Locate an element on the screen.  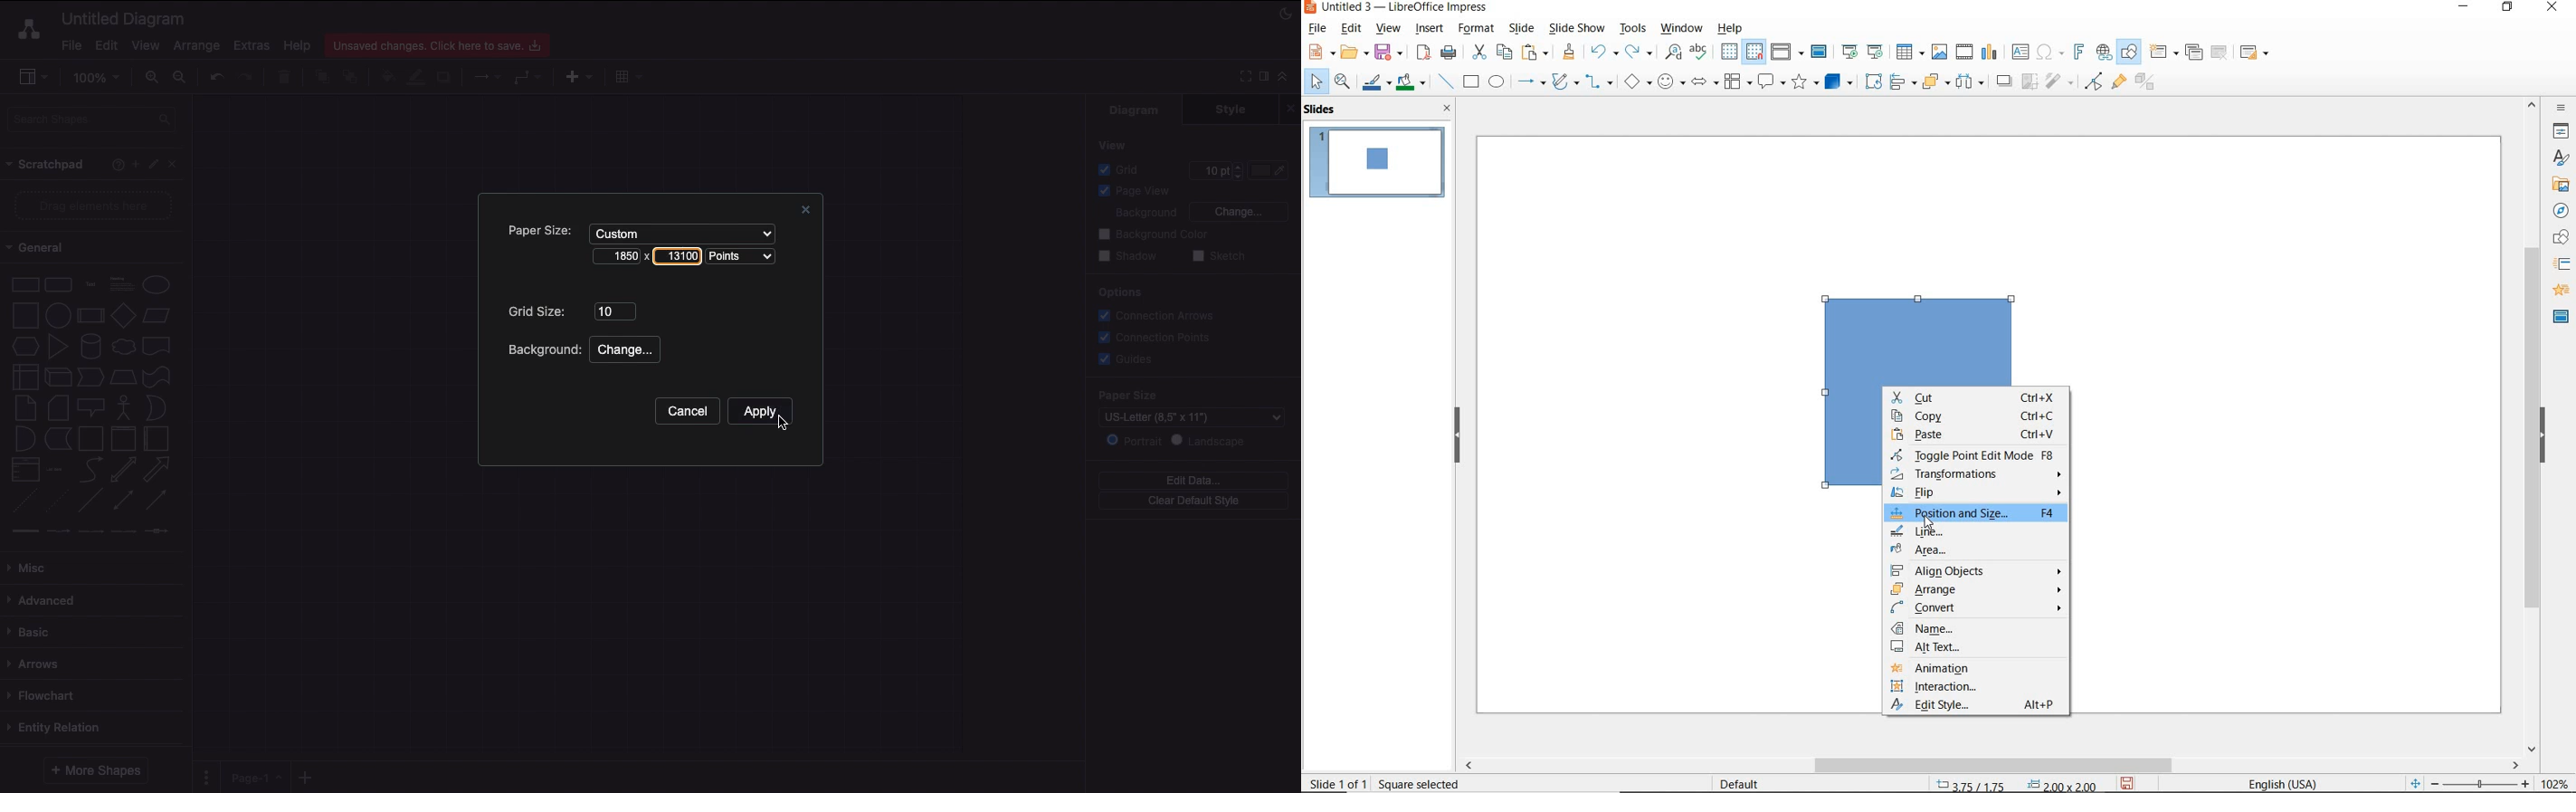
Format is located at coordinates (1265, 79).